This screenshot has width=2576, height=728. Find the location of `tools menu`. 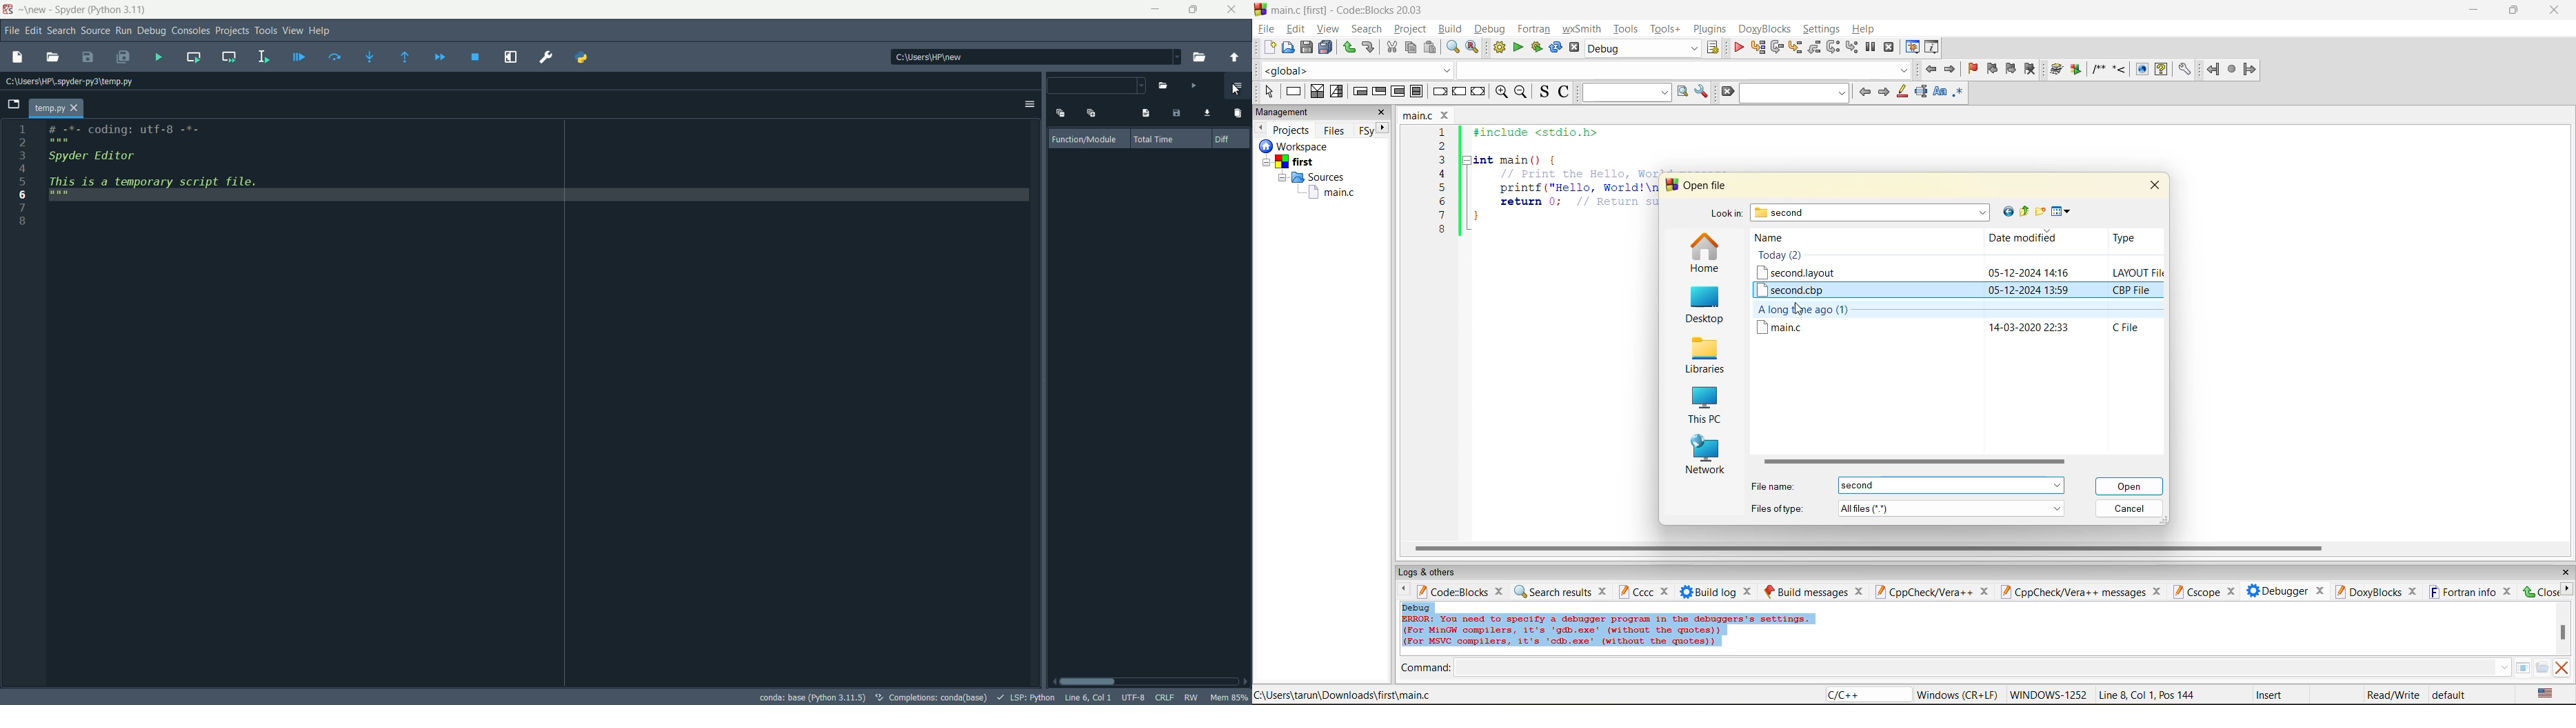

tools menu is located at coordinates (265, 31).